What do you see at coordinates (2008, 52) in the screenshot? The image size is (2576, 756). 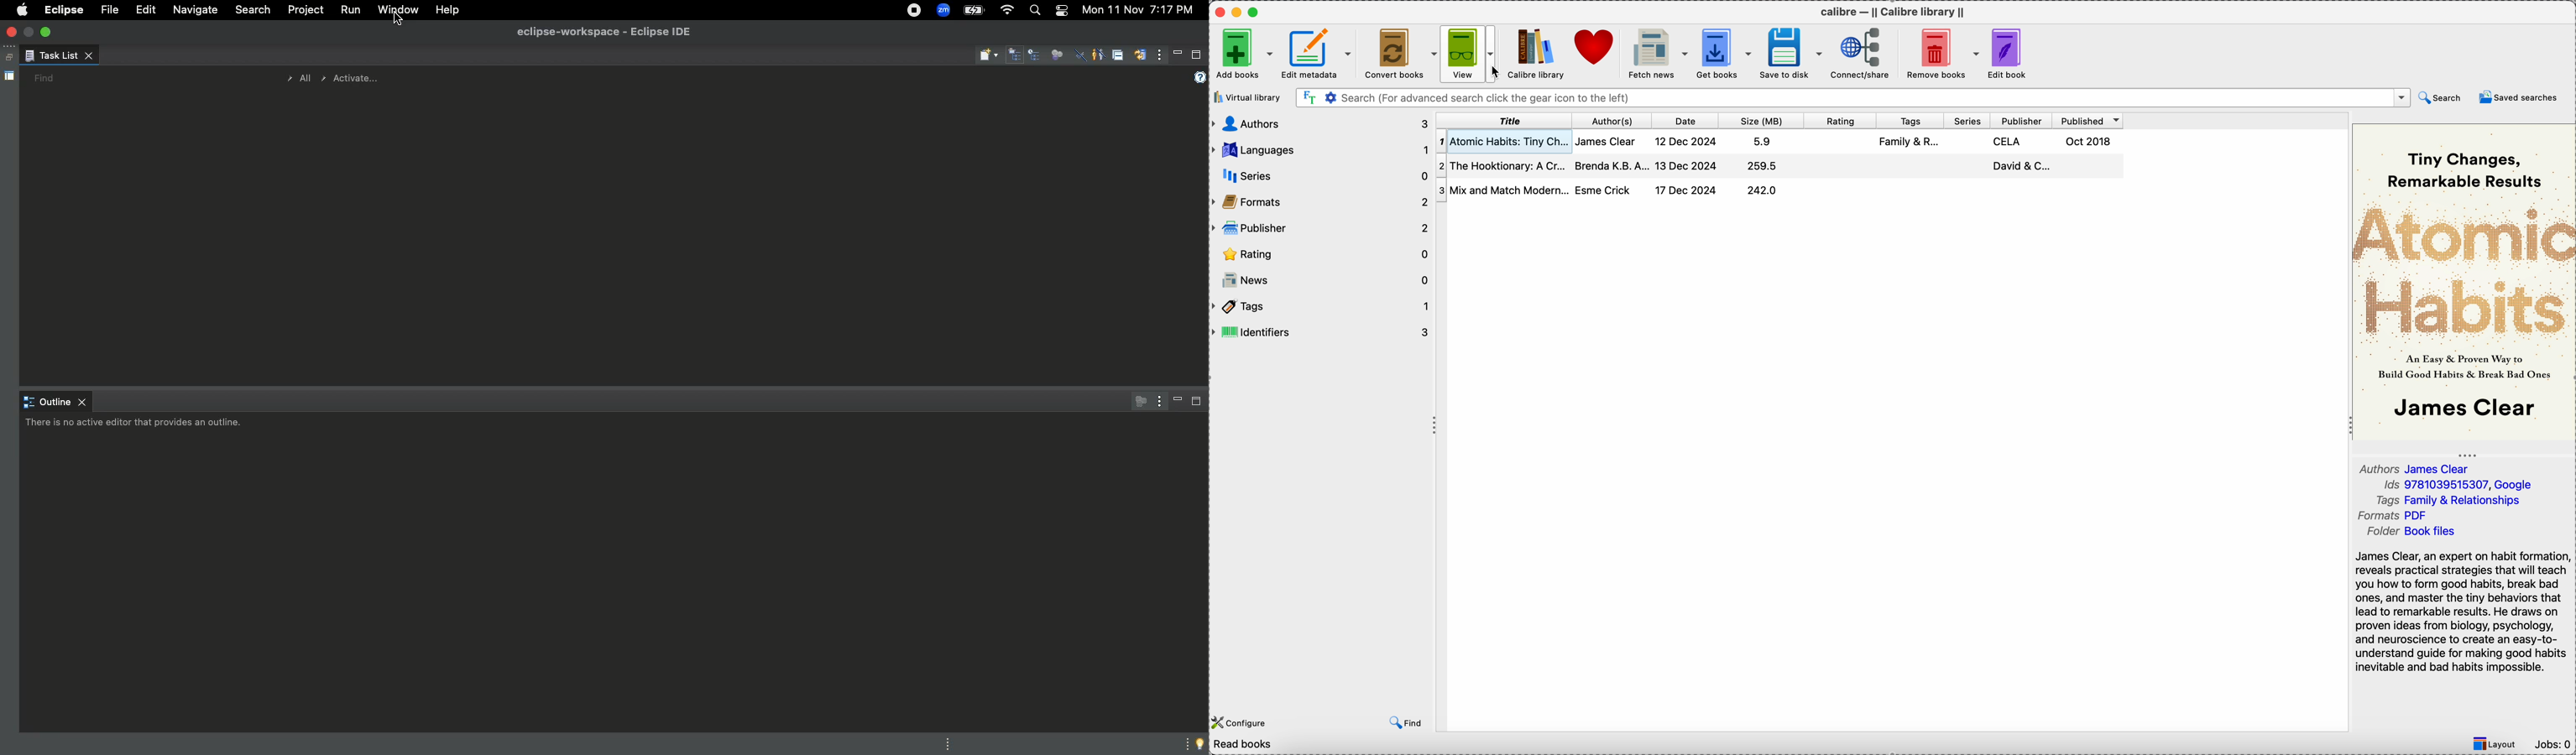 I see `edit book` at bounding box center [2008, 52].